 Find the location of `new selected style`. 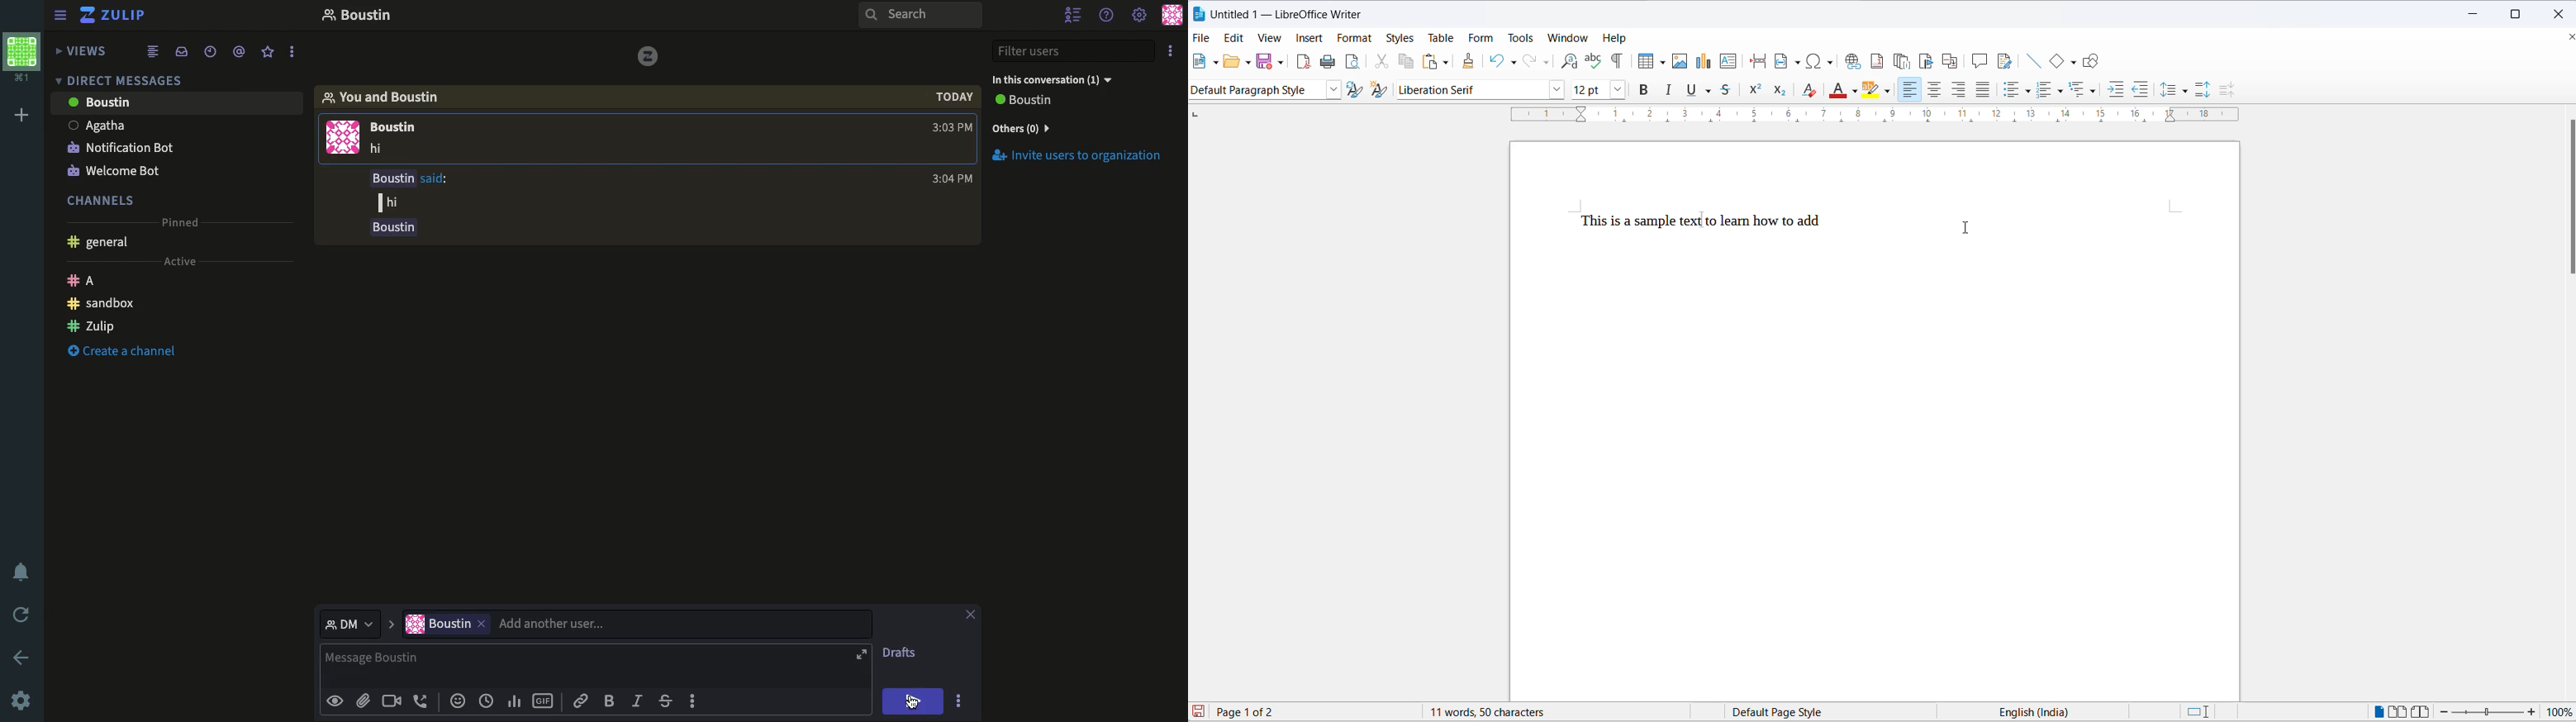

new selected style is located at coordinates (1380, 90).